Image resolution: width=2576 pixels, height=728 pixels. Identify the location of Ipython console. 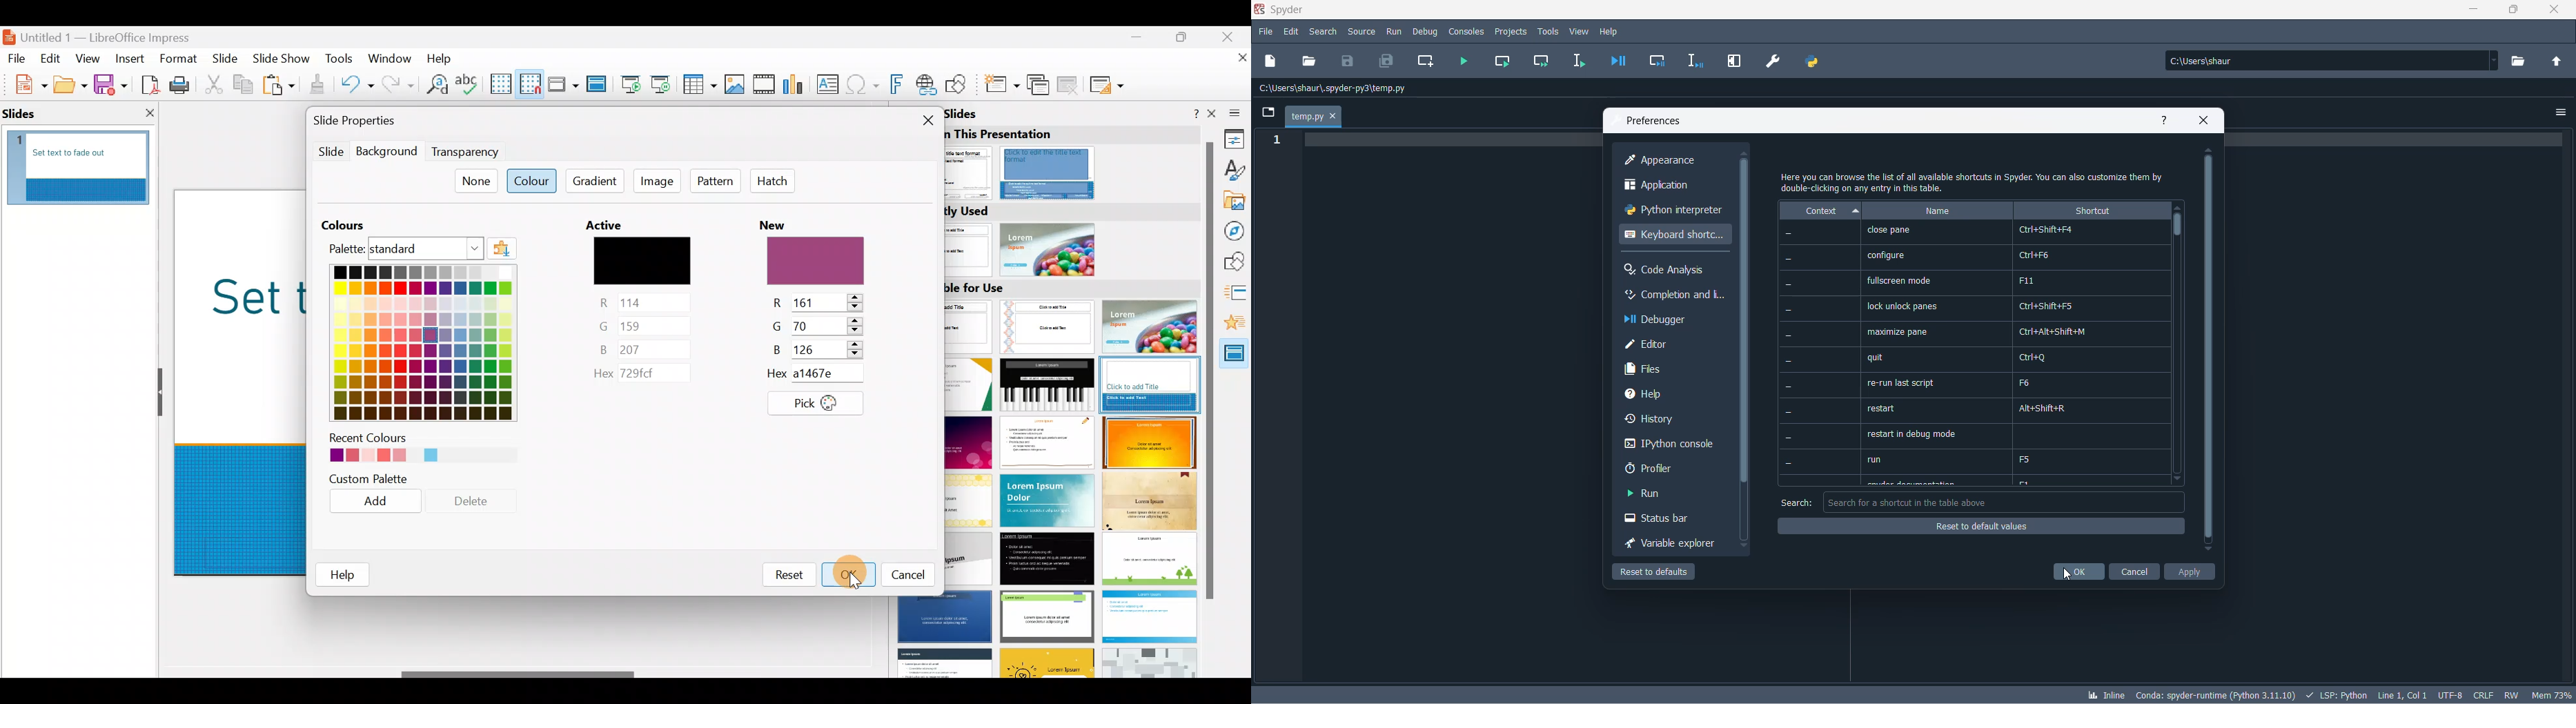
(1671, 446).